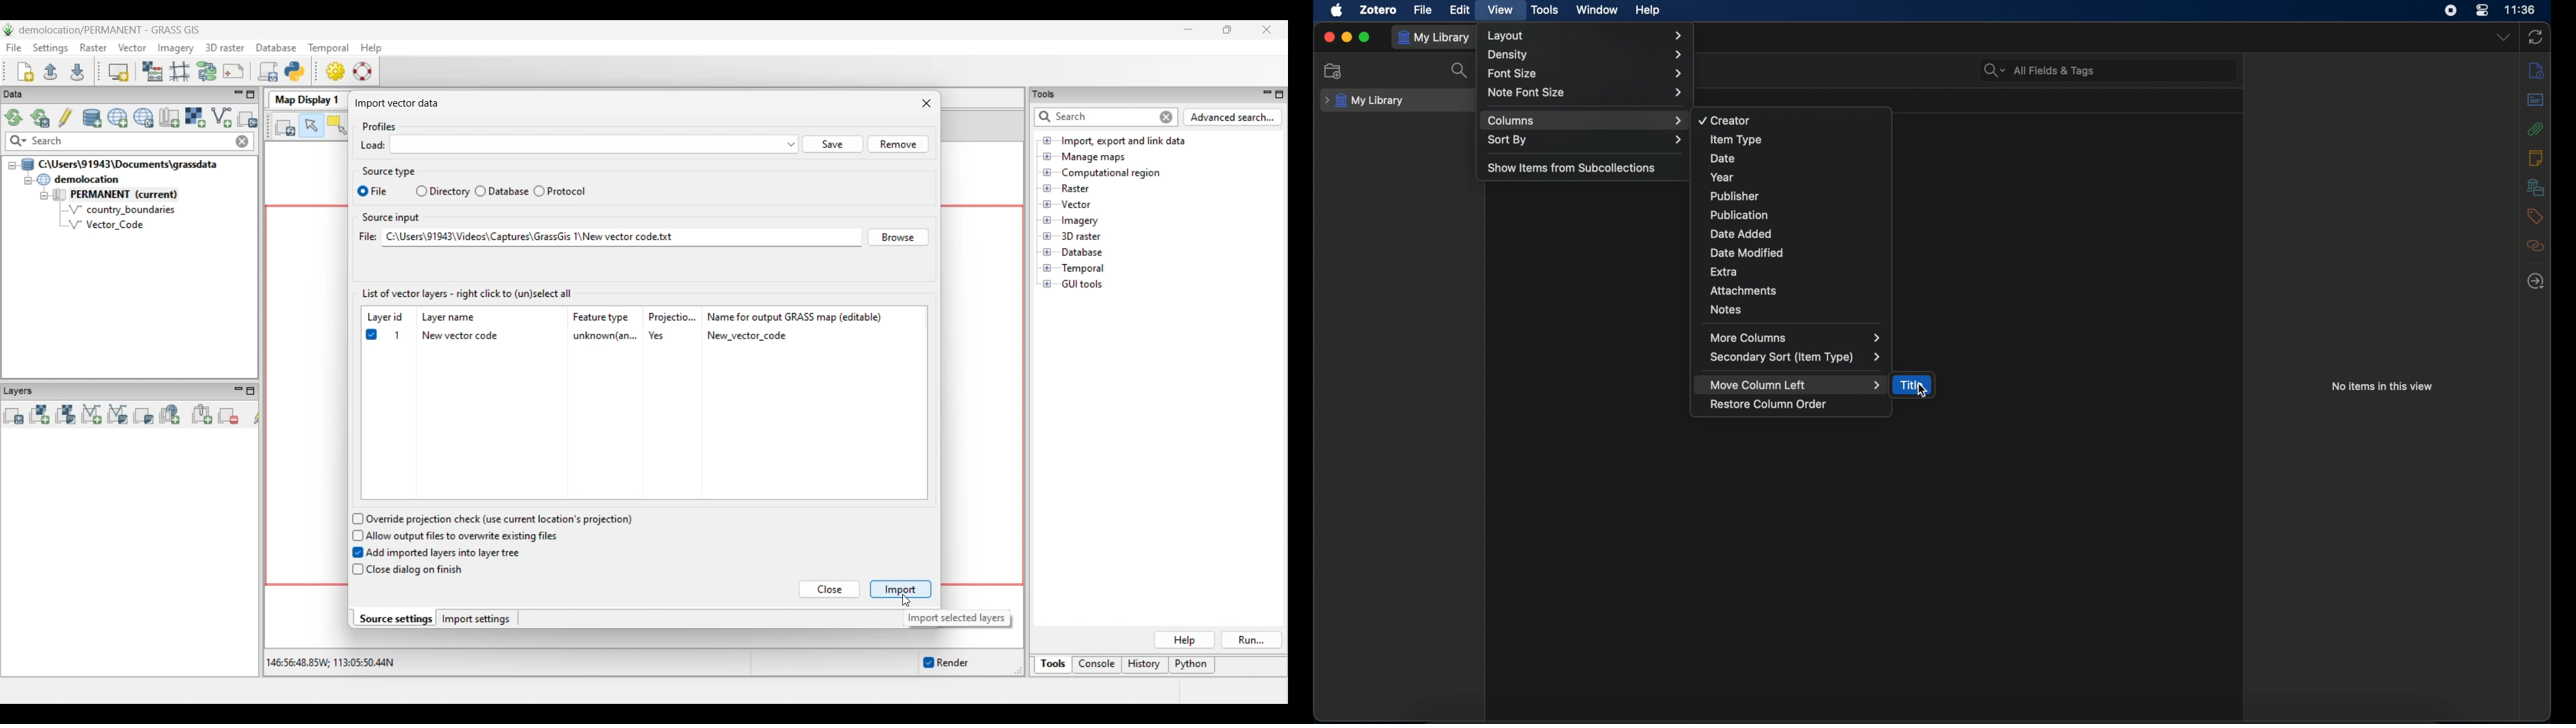  Describe the element at coordinates (1734, 196) in the screenshot. I see `publisher` at that location.